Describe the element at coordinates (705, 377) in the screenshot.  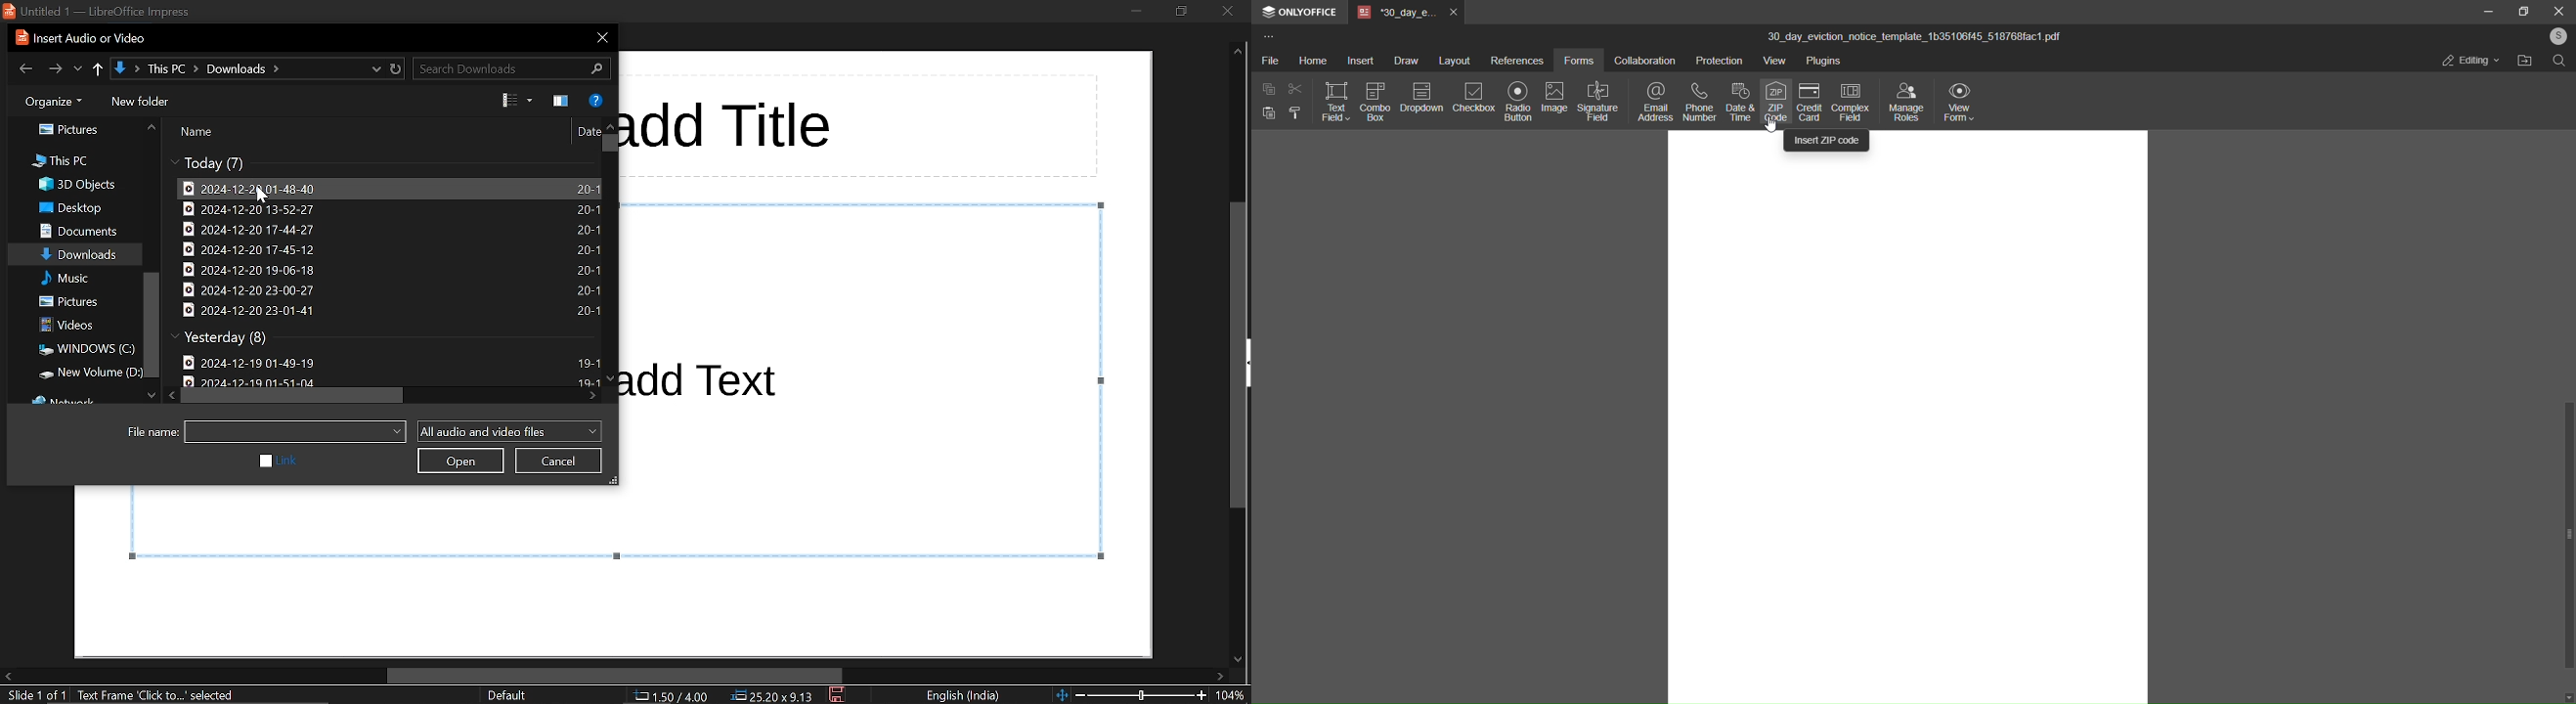
I see `add text` at that location.